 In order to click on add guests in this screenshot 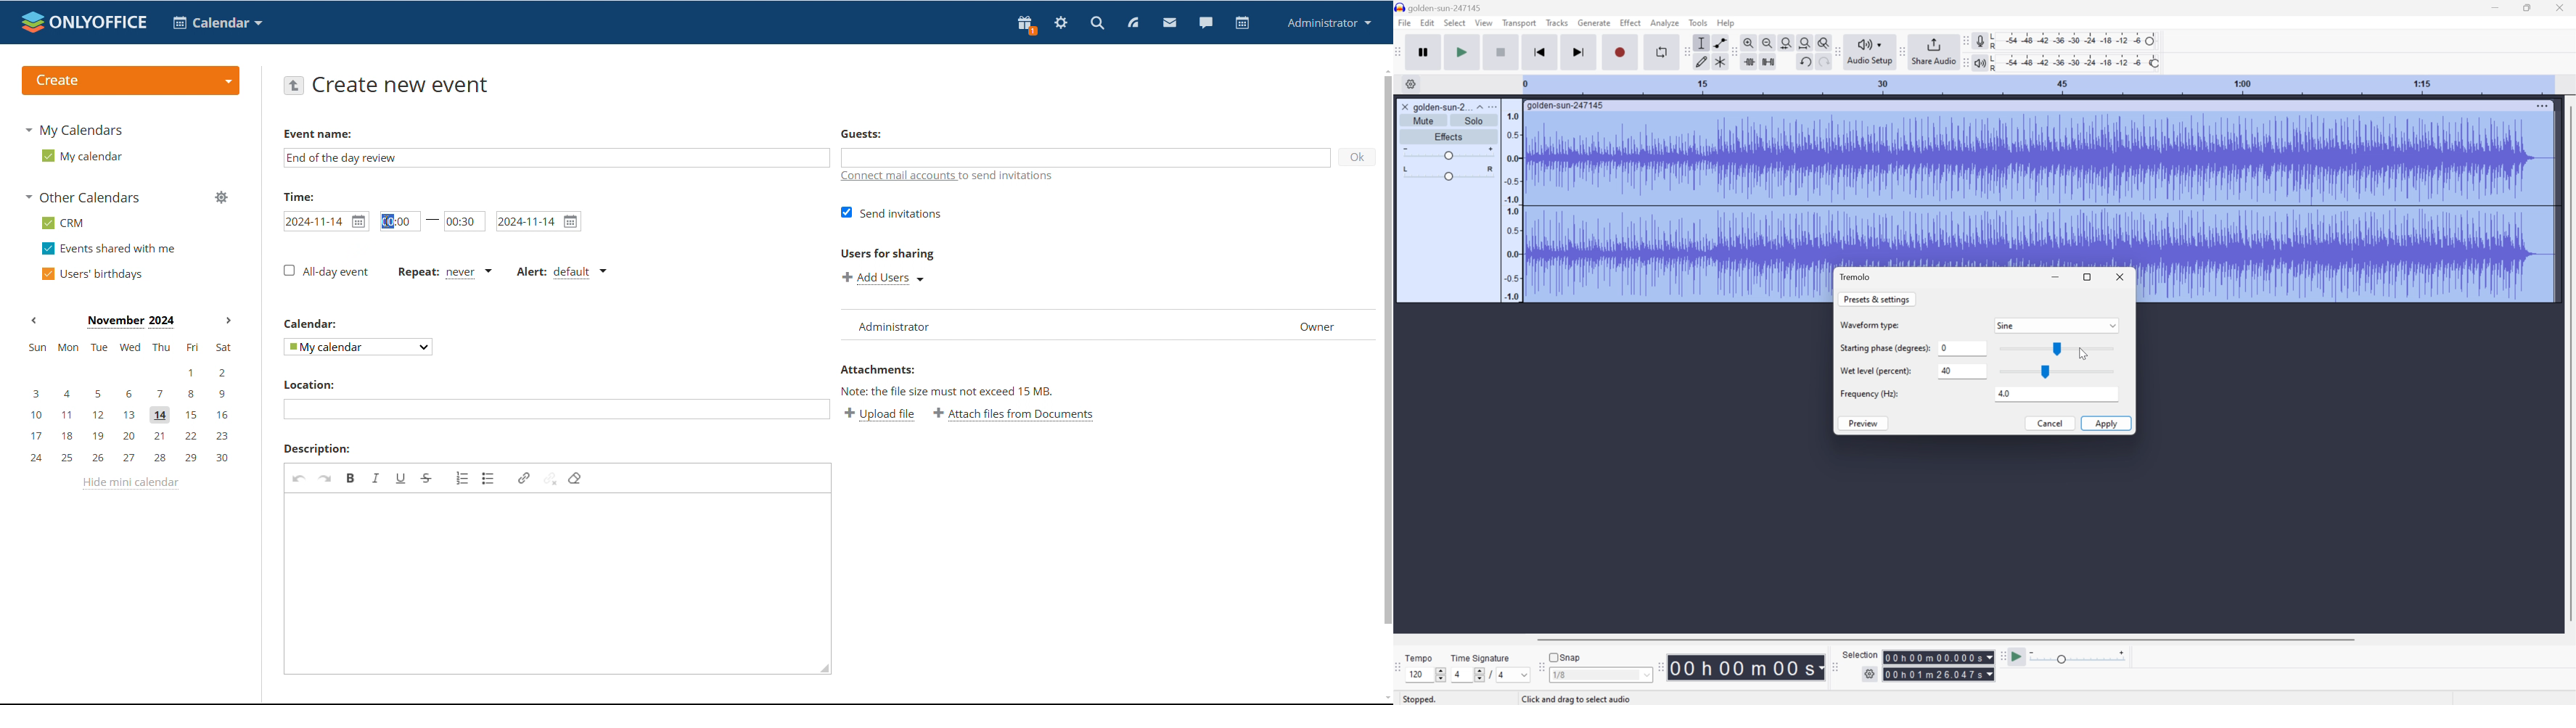, I will do `click(1083, 157)`.